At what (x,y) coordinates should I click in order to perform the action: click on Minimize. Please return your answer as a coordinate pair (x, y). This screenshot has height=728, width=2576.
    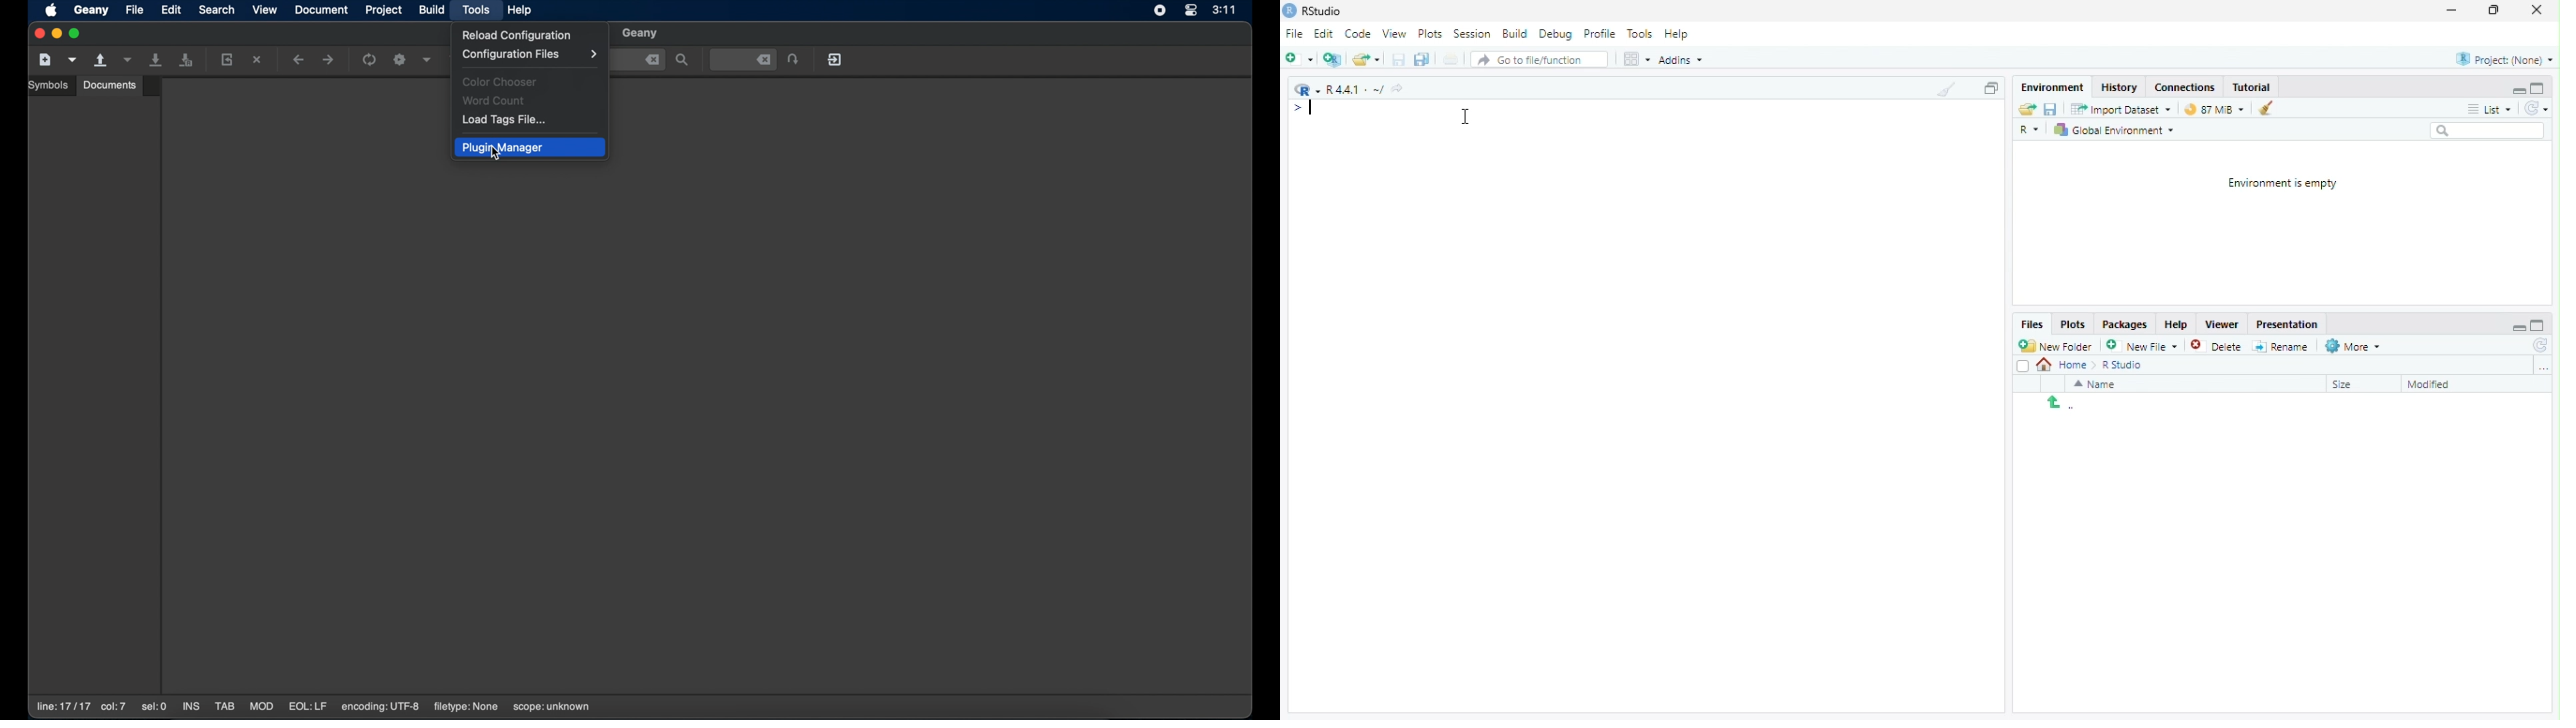
    Looking at the image, I should click on (2450, 10).